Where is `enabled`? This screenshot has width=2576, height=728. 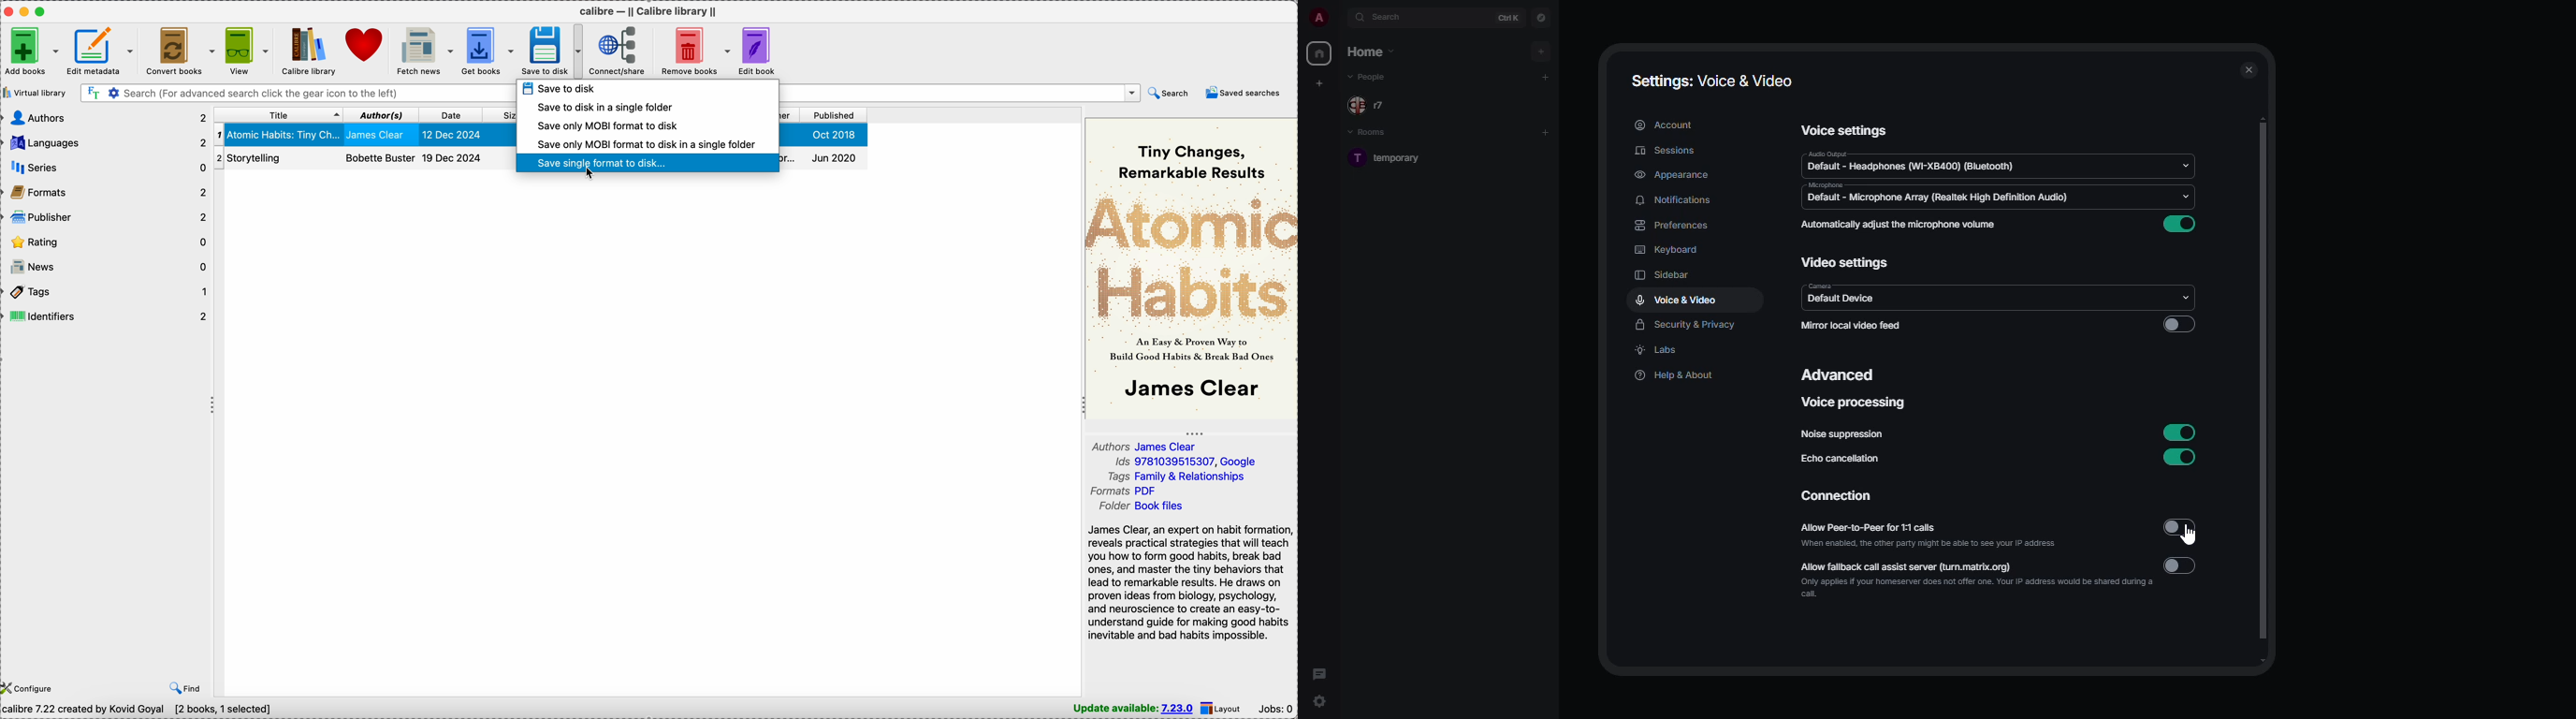 enabled is located at coordinates (2182, 433).